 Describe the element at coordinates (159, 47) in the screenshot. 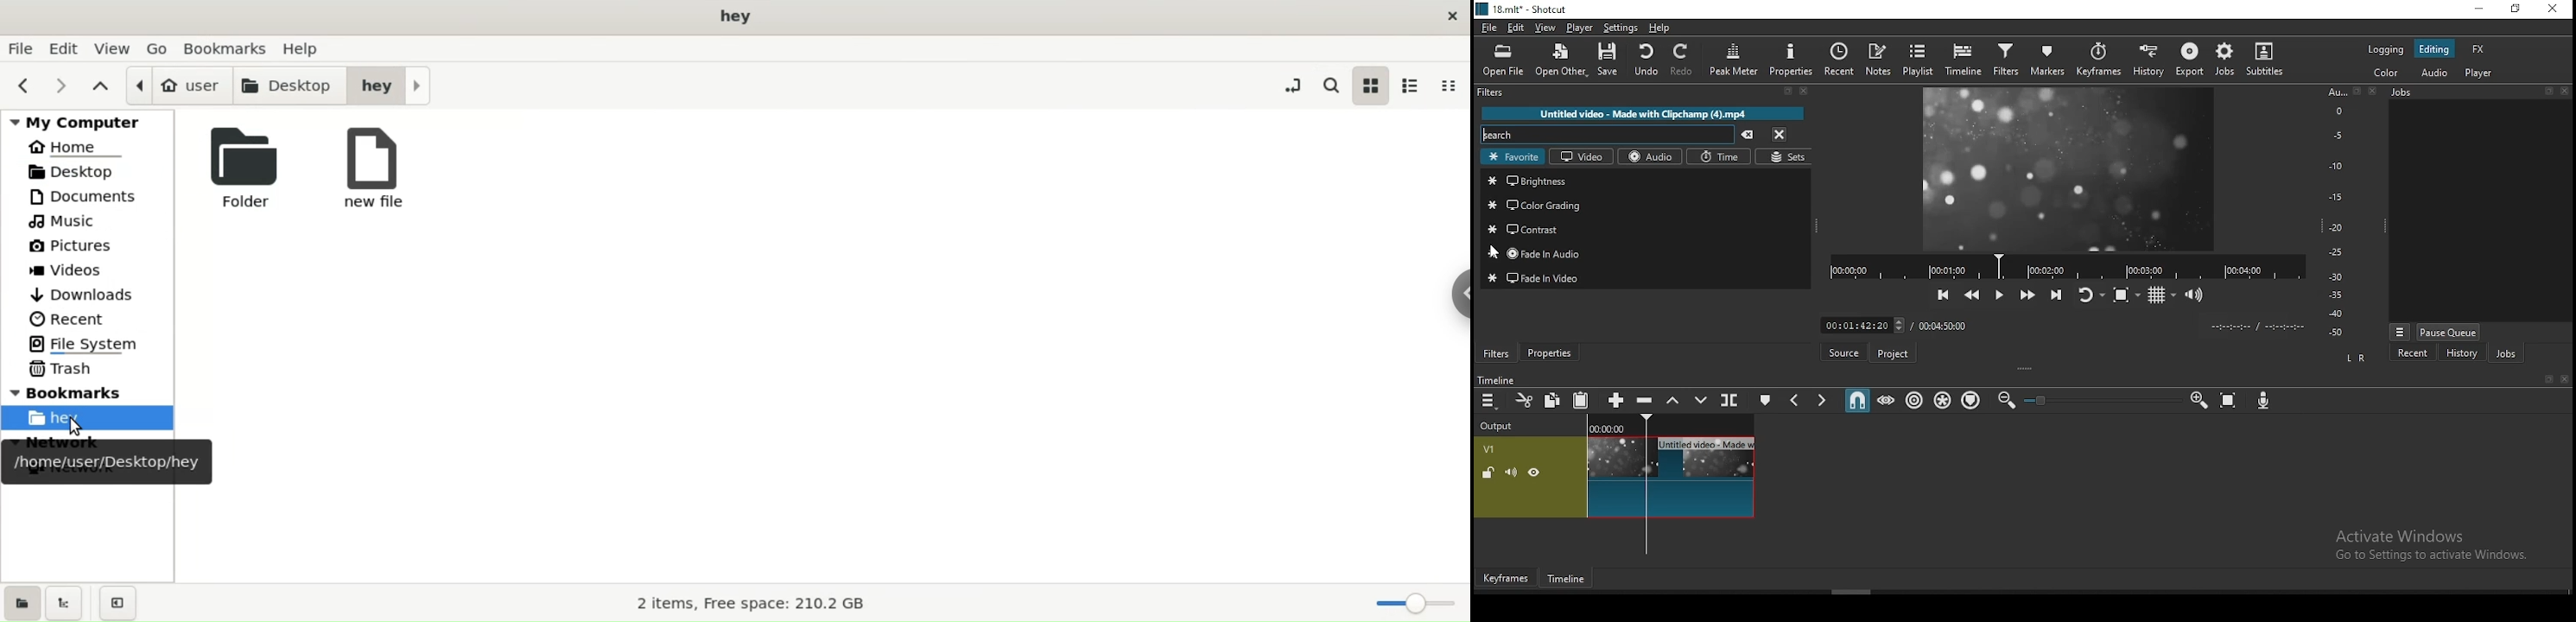

I see `go` at that location.